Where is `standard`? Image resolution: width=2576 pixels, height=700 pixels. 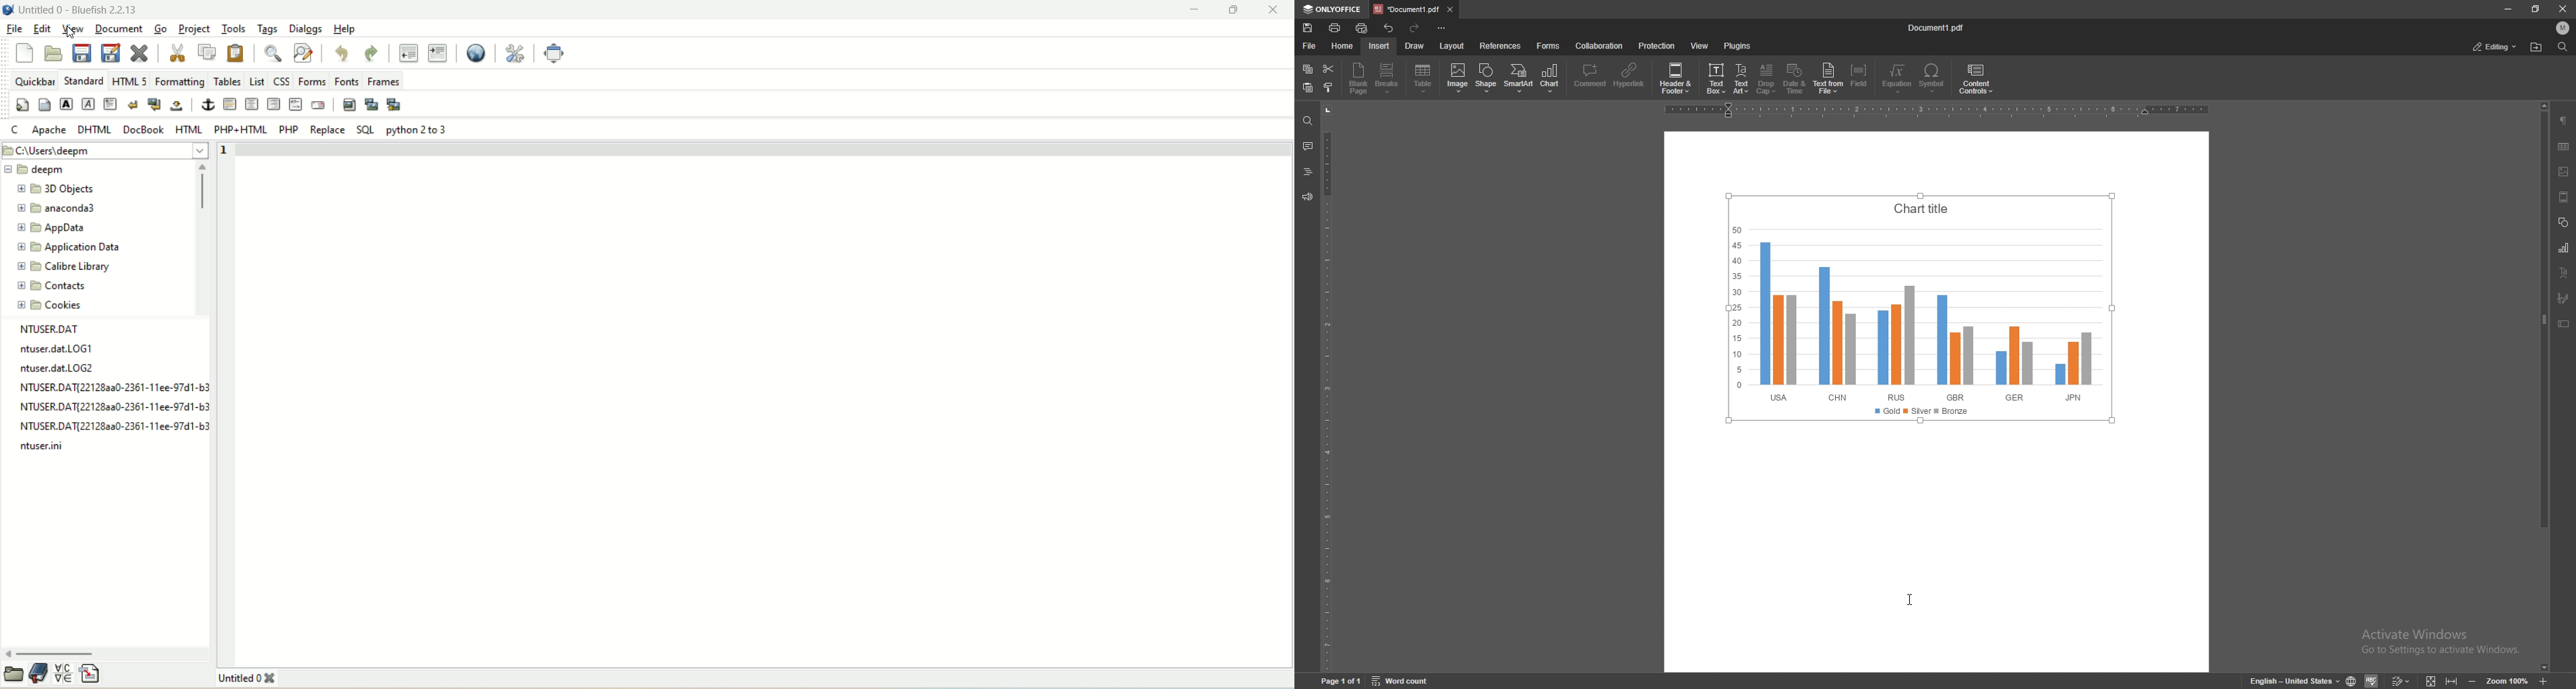 standard is located at coordinates (82, 80).